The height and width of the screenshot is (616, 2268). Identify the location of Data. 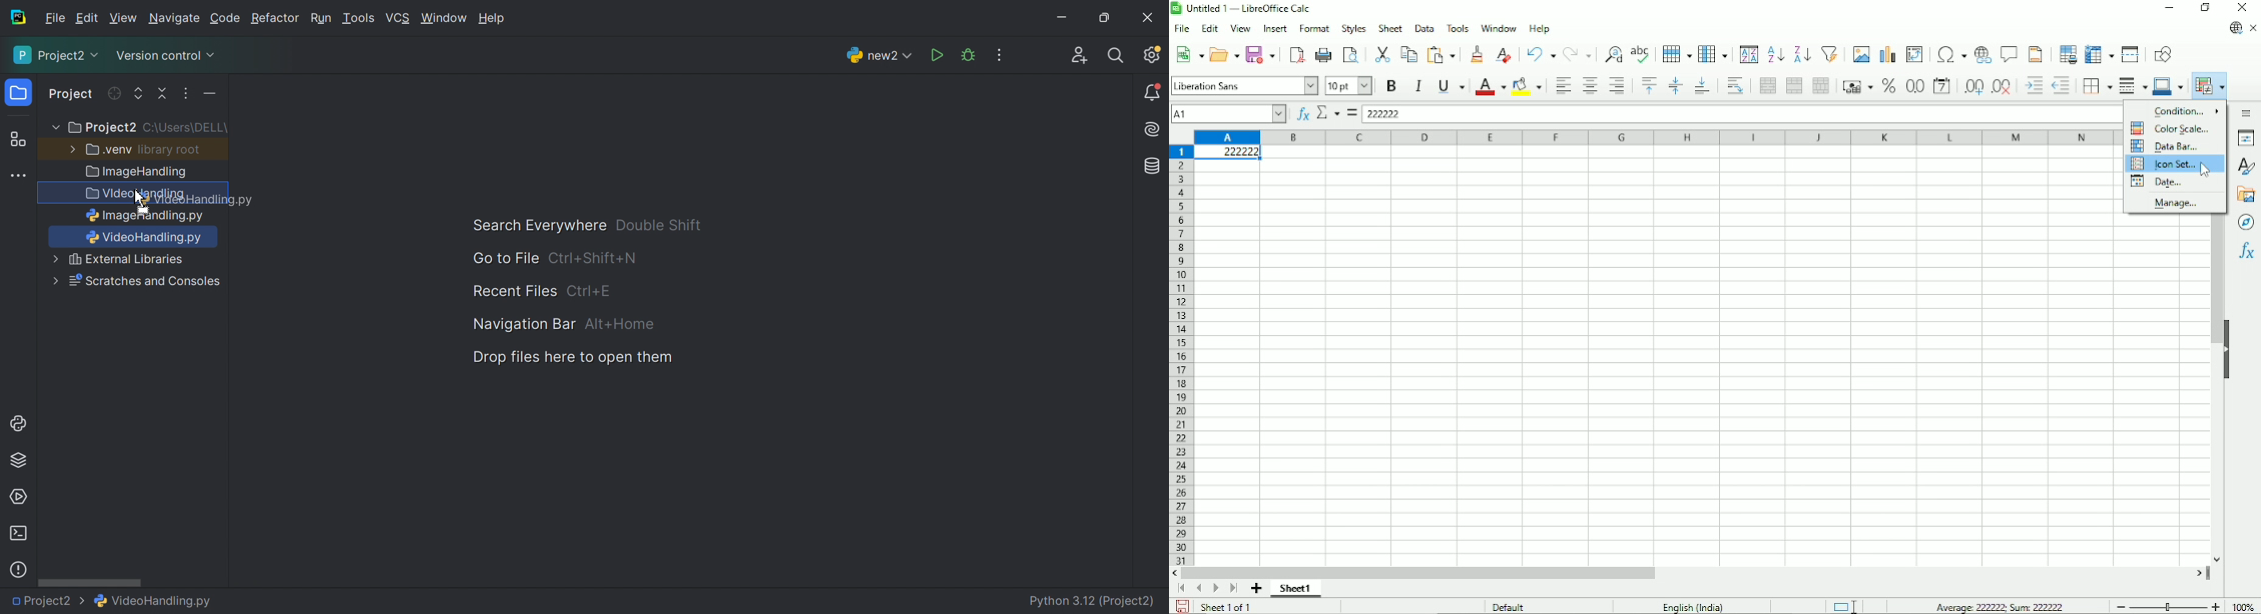
(1422, 27).